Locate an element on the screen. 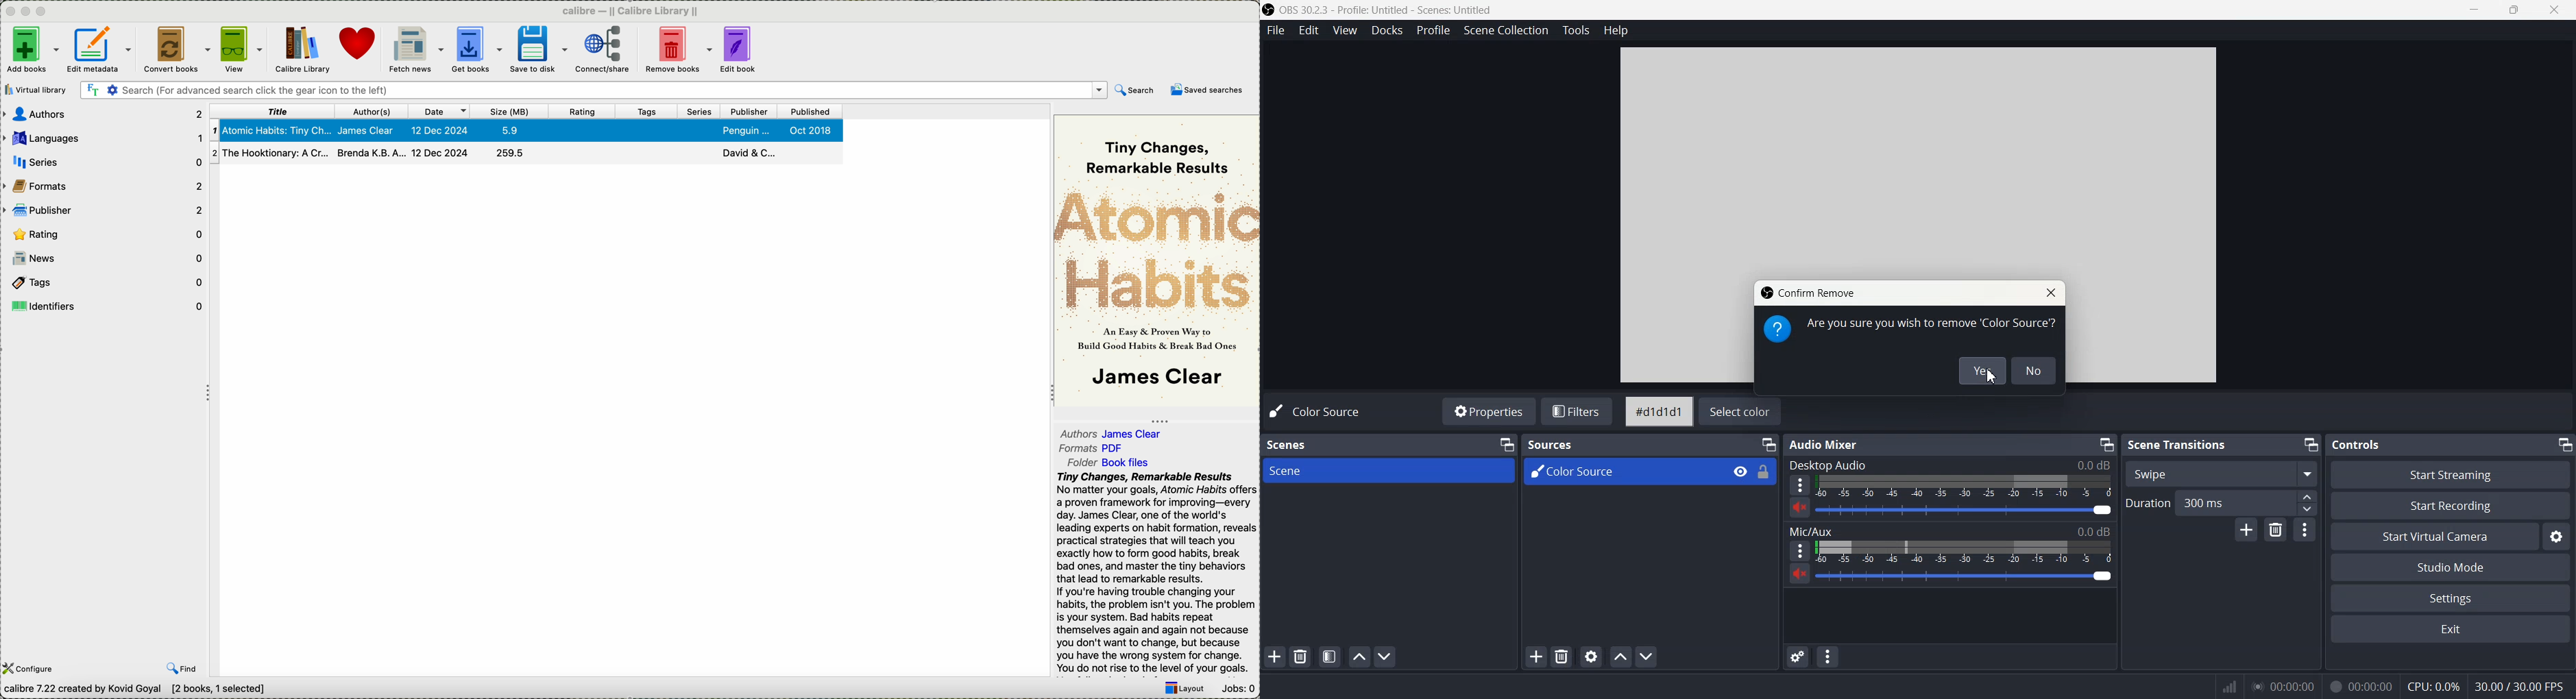 The width and height of the screenshot is (2576, 700). donate is located at coordinates (360, 46).